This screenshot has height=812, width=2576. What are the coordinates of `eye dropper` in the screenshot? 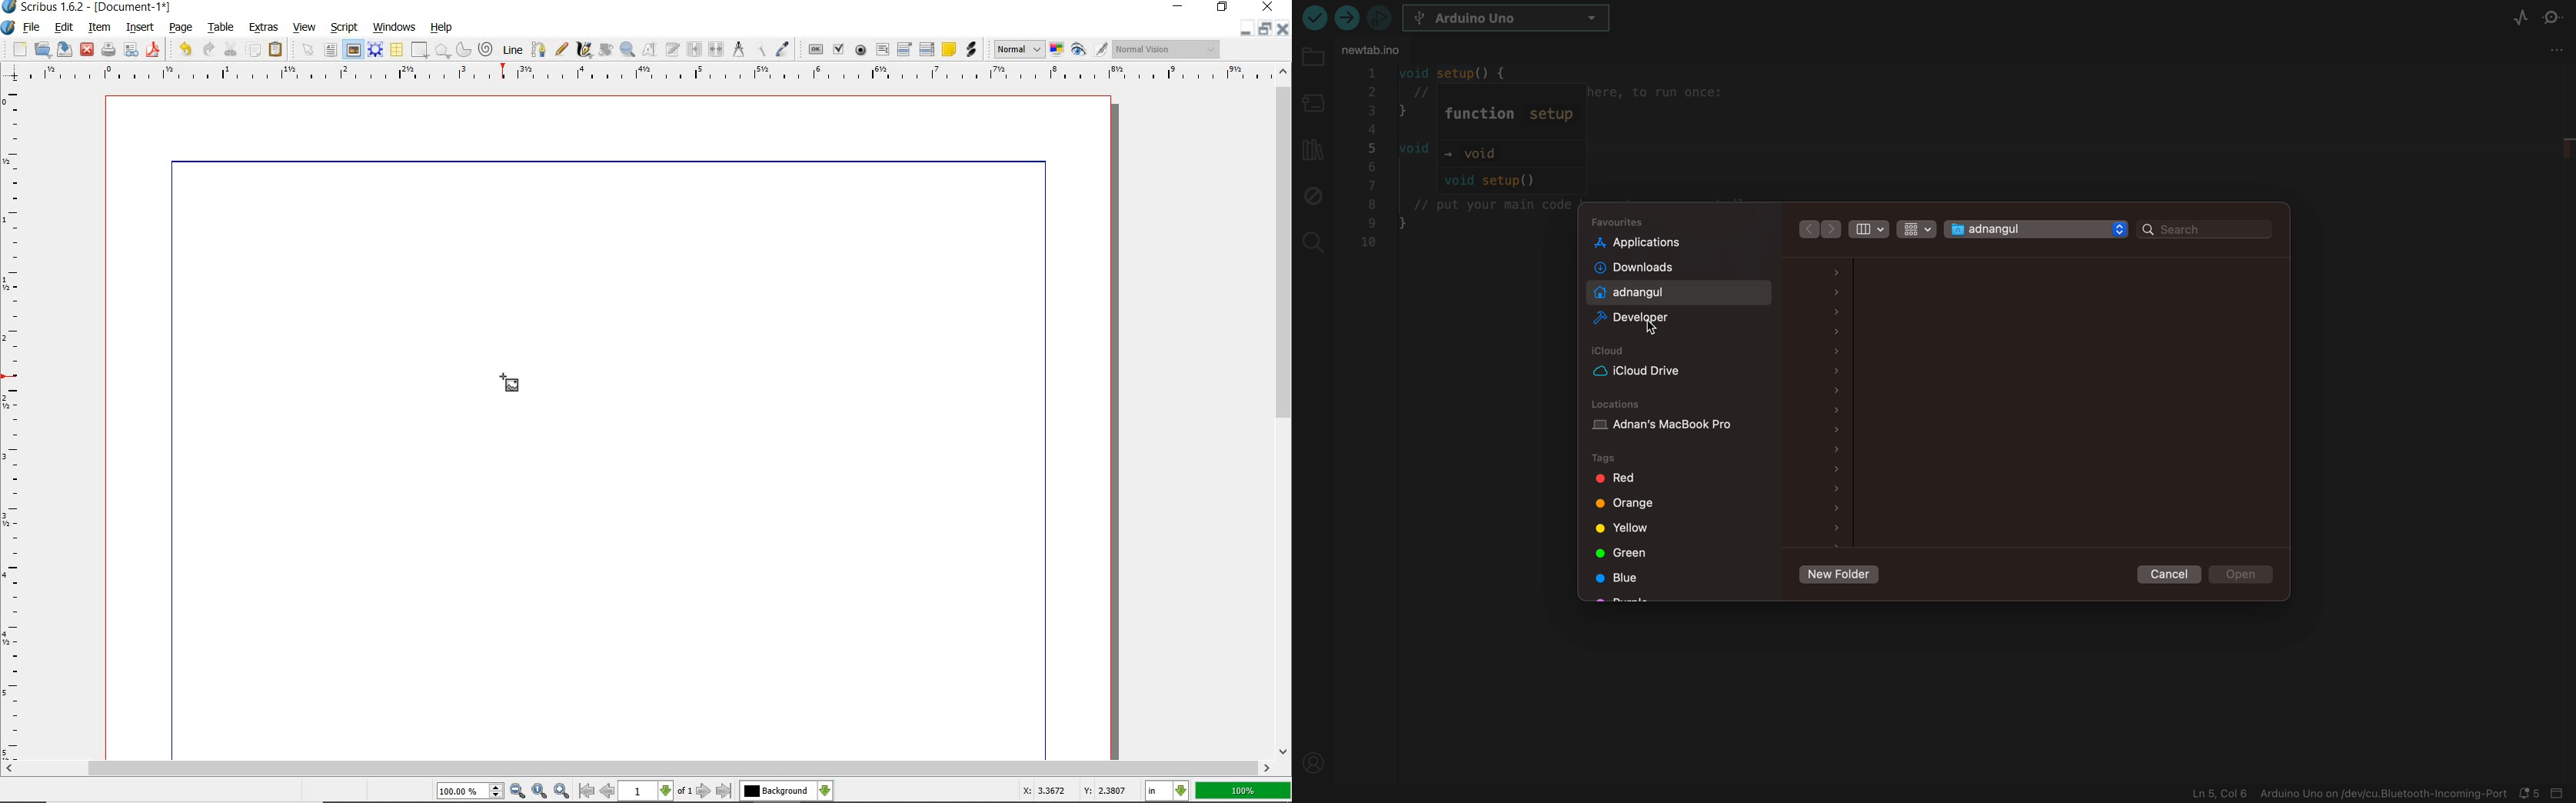 It's located at (784, 48).